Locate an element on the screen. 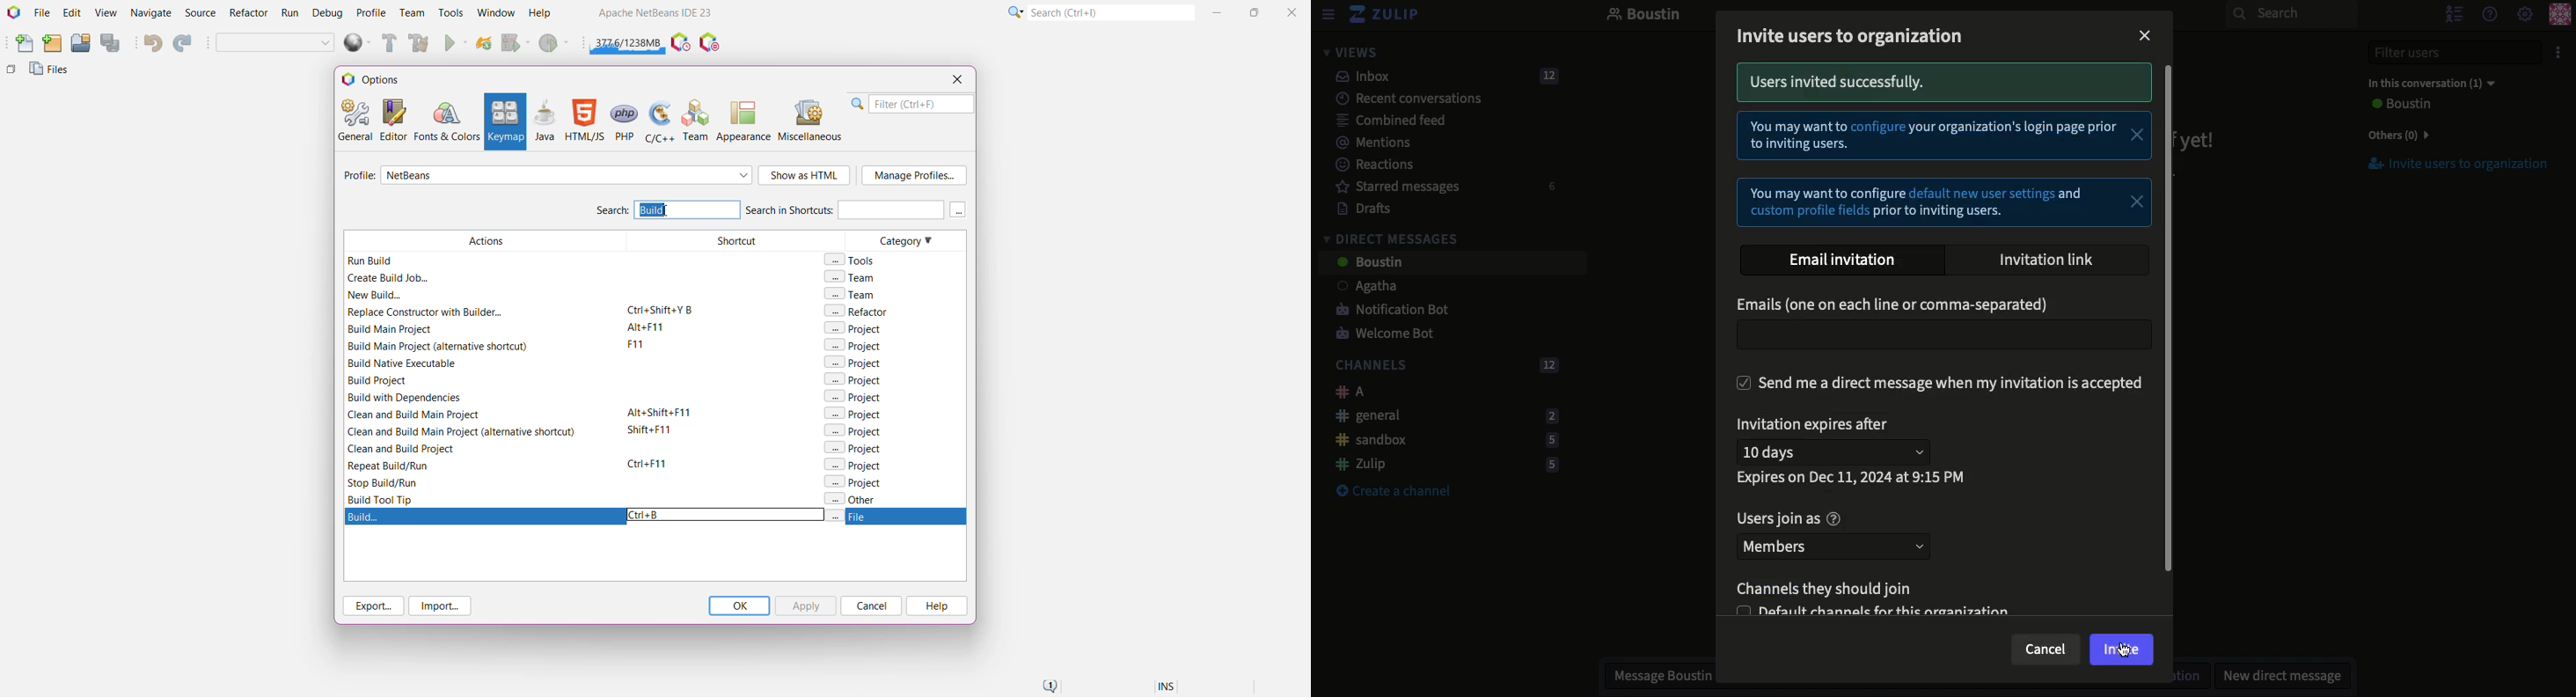 The width and height of the screenshot is (2576, 700). invite is located at coordinates (2121, 649).